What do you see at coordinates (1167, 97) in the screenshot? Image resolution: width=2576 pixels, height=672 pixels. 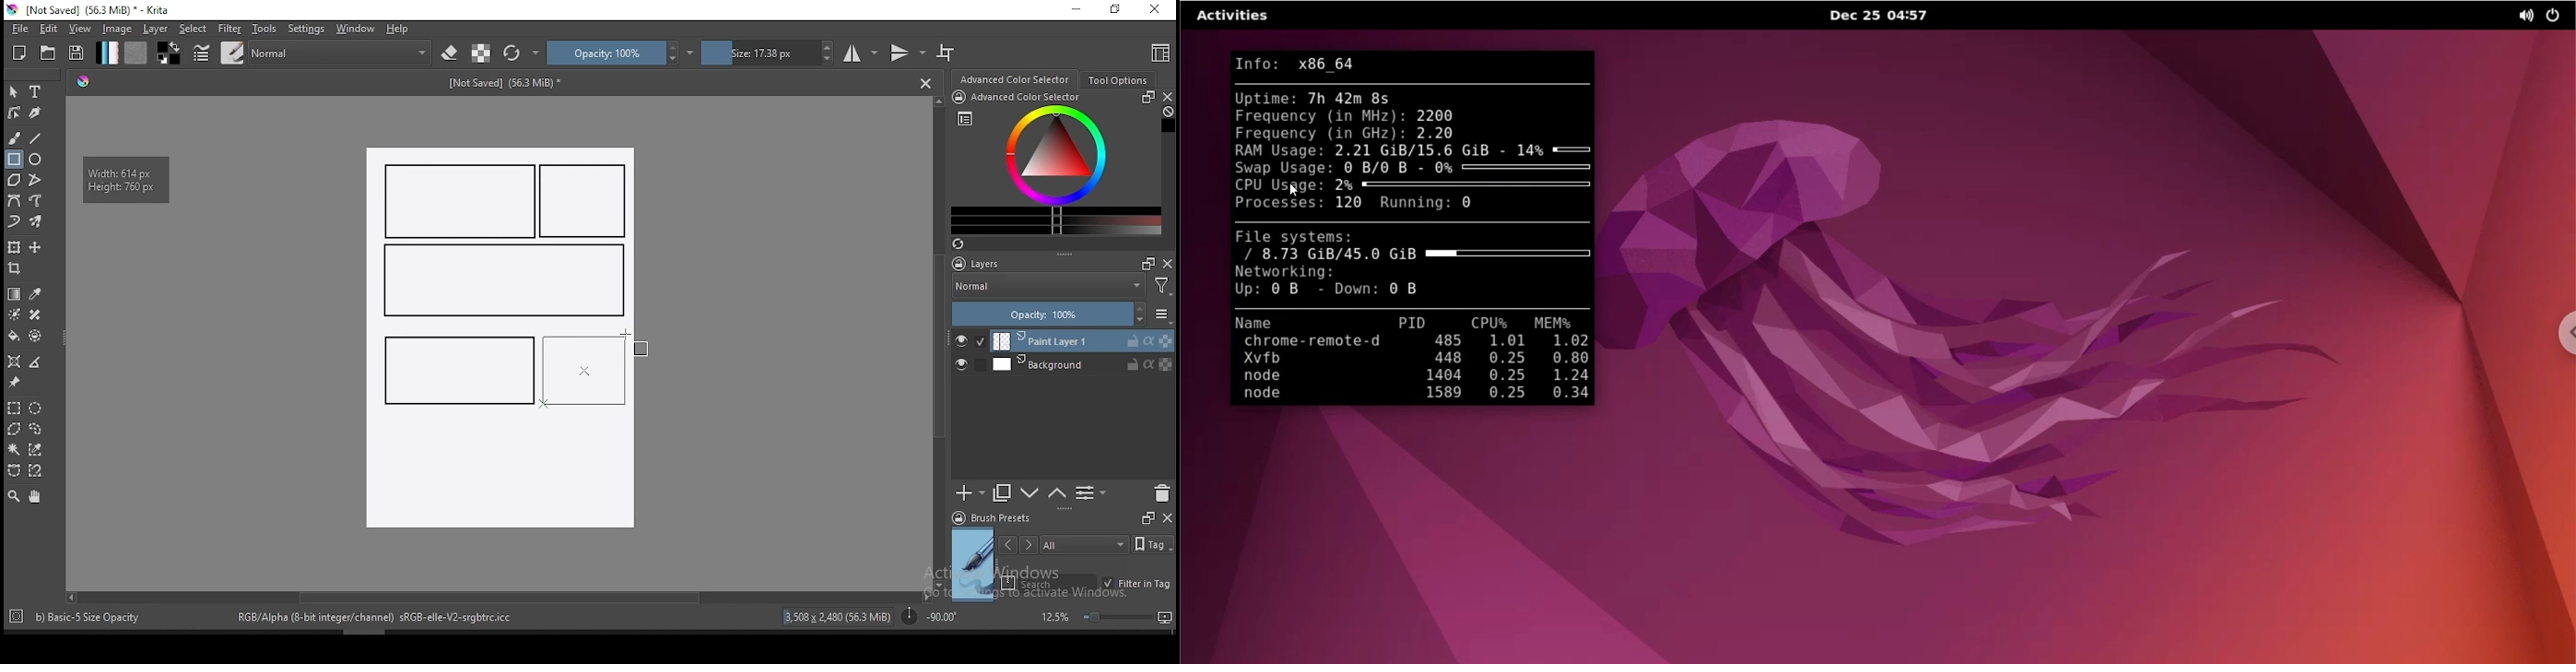 I see `close docker` at bounding box center [1167, 97].